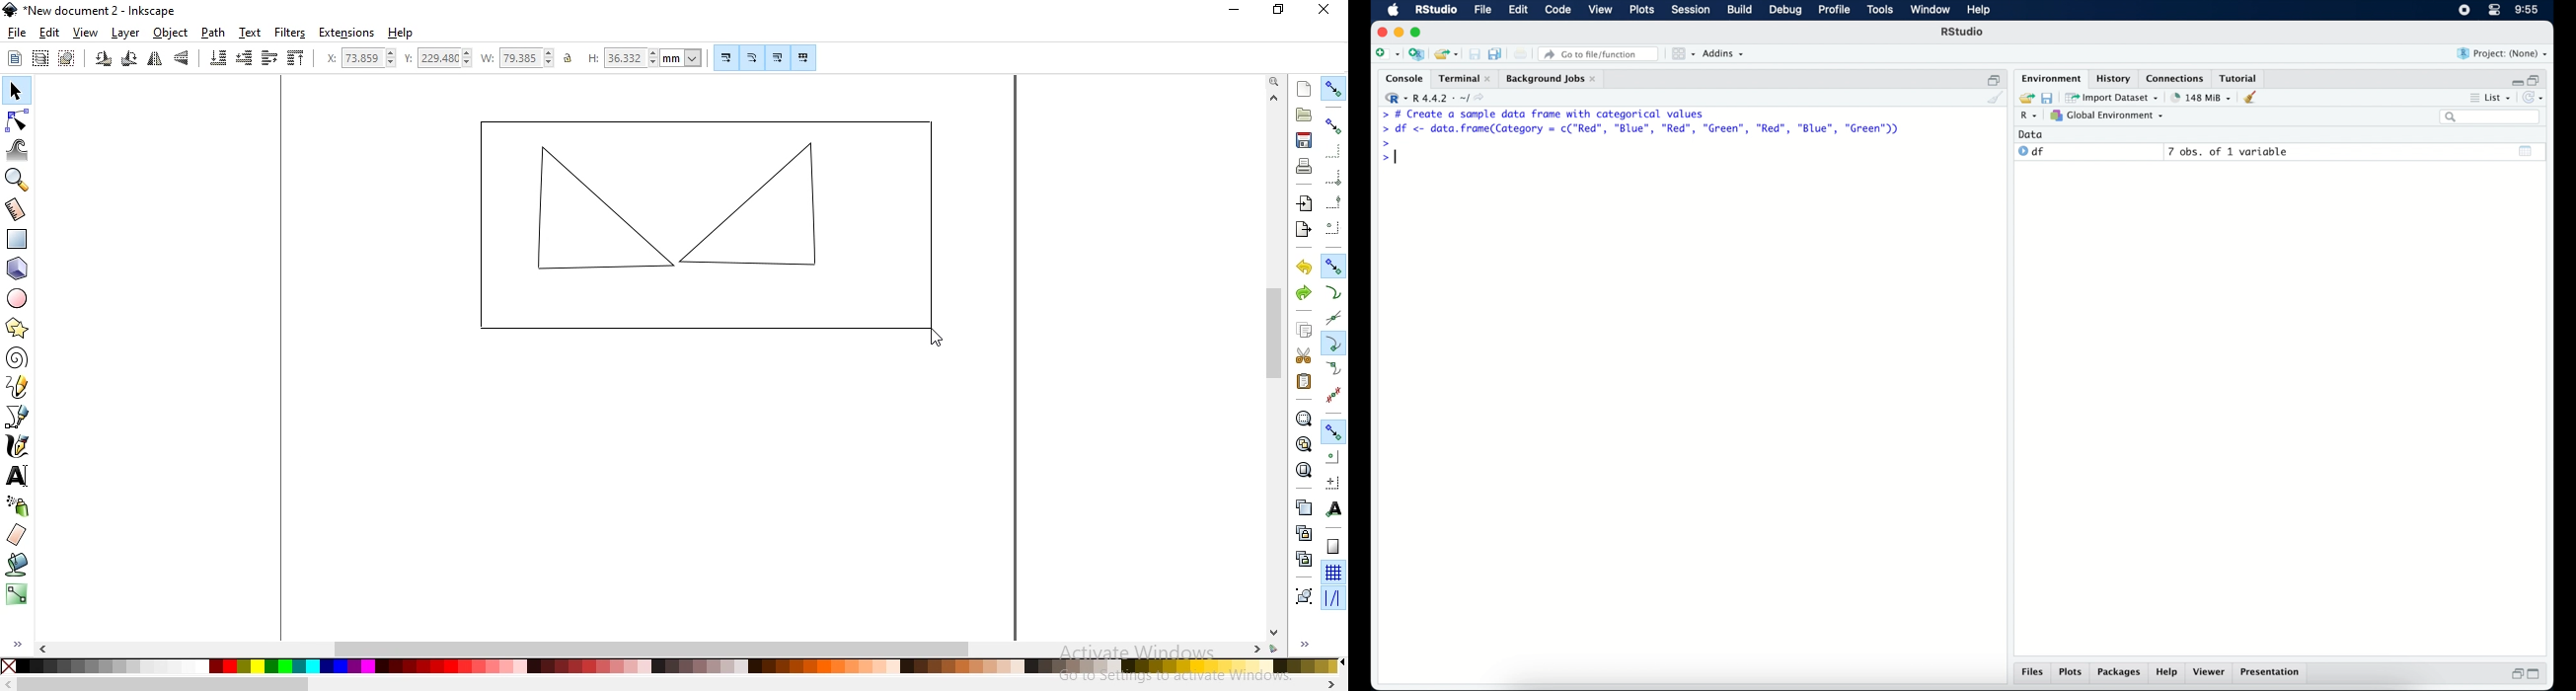  What do you see at coordinates (1333, 482) in the screenshot?
I see `snap an item's rotation center` at bounding box center [1333, 482].